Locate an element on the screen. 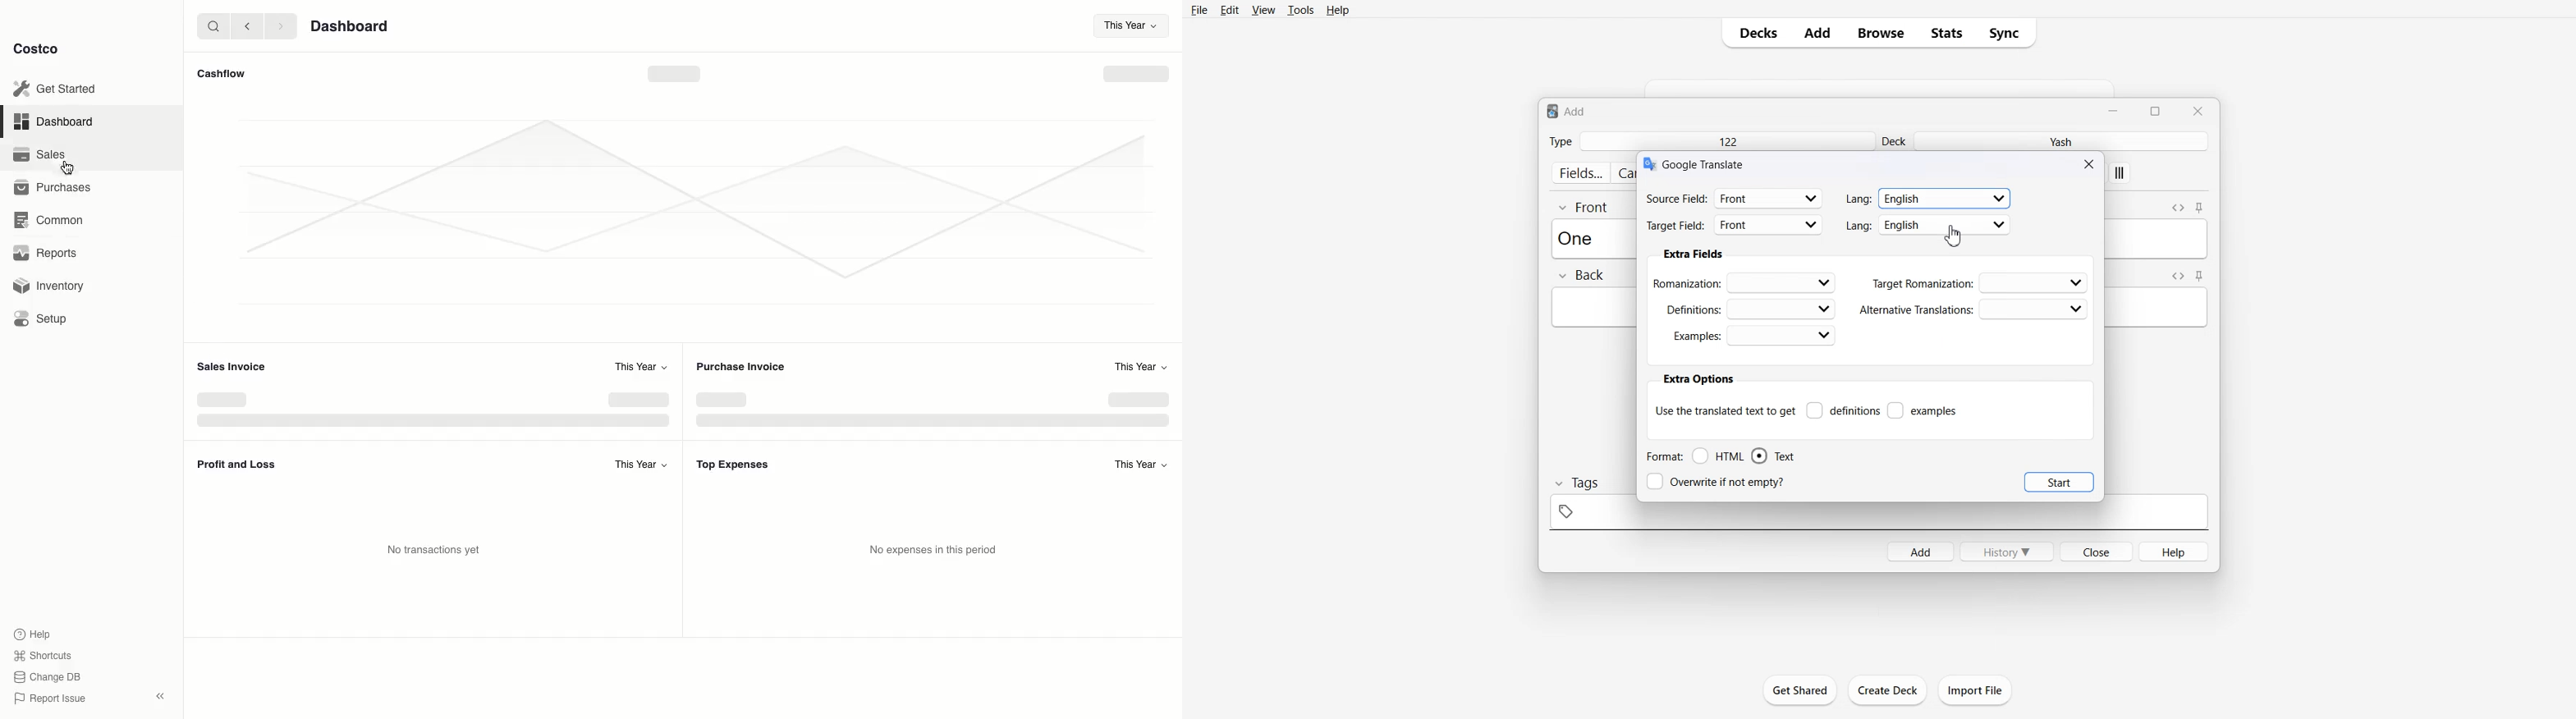  Definations is located at coordinates (1749, 308).